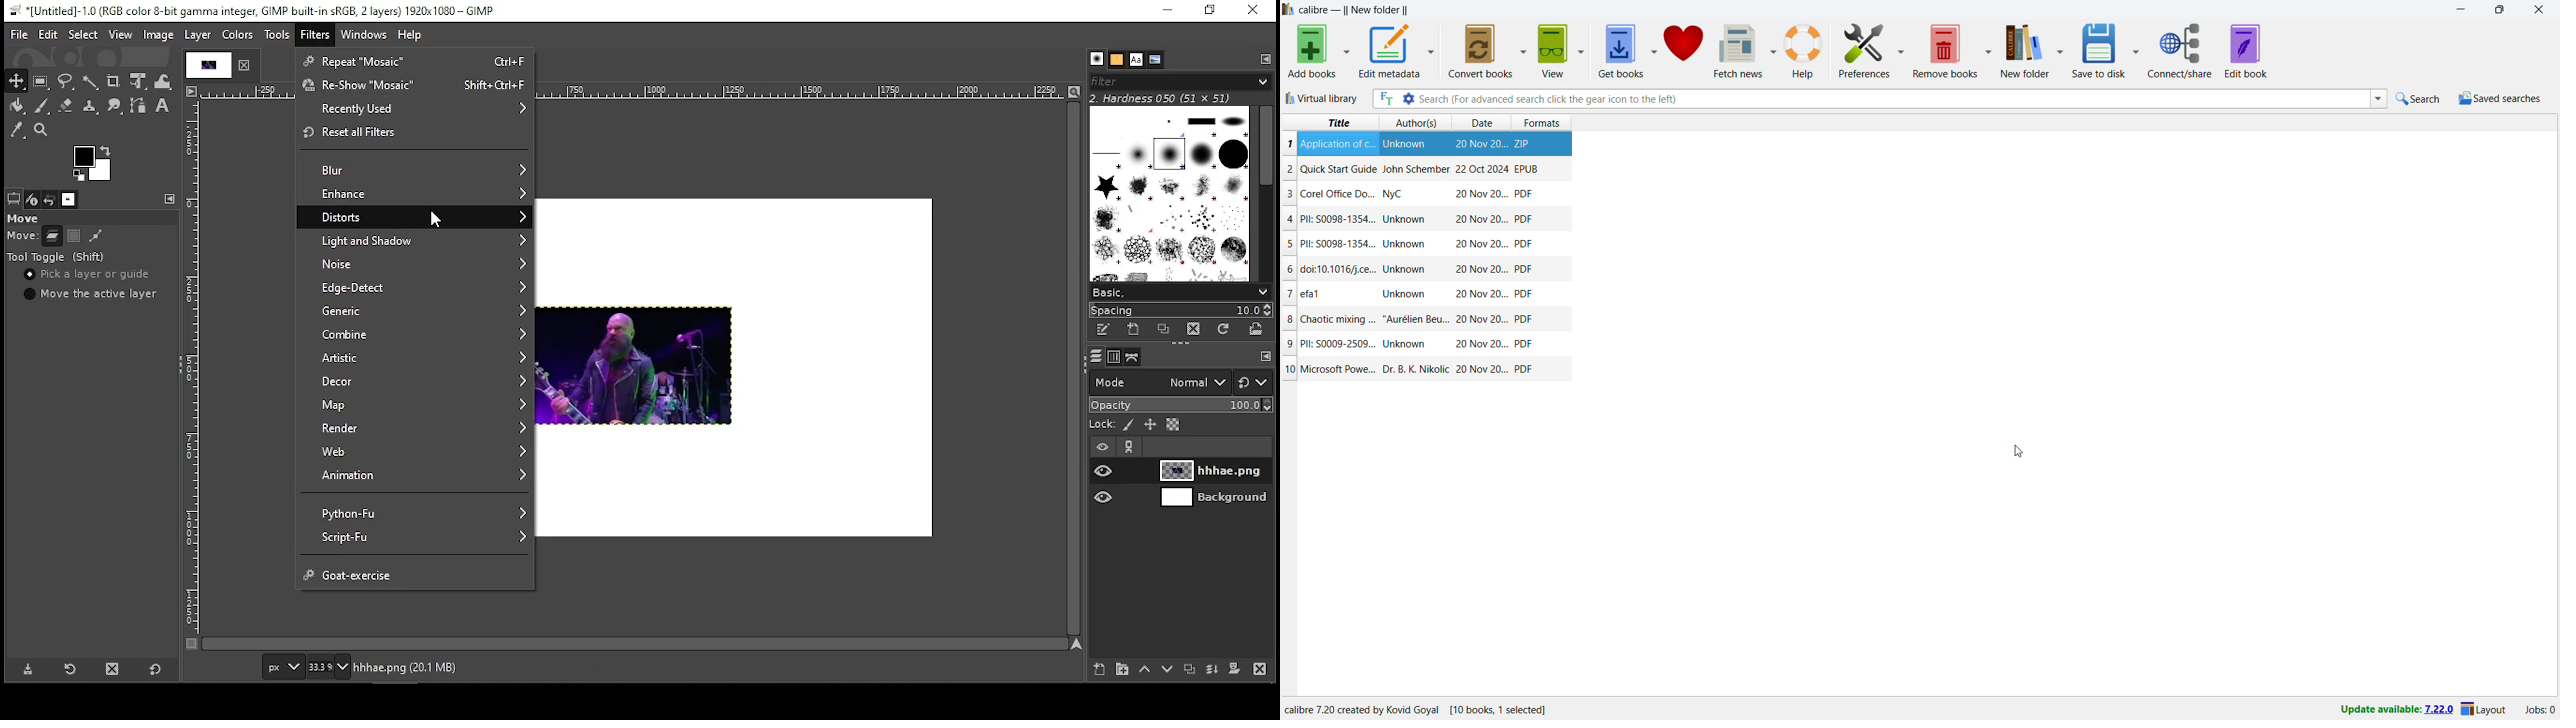 Image resolution: width=2576 pixels, height=728 pixels. What do you see at coordinates (1480, 169) in the screenshot?
I see `Date` at bounding box center [1480, 169].